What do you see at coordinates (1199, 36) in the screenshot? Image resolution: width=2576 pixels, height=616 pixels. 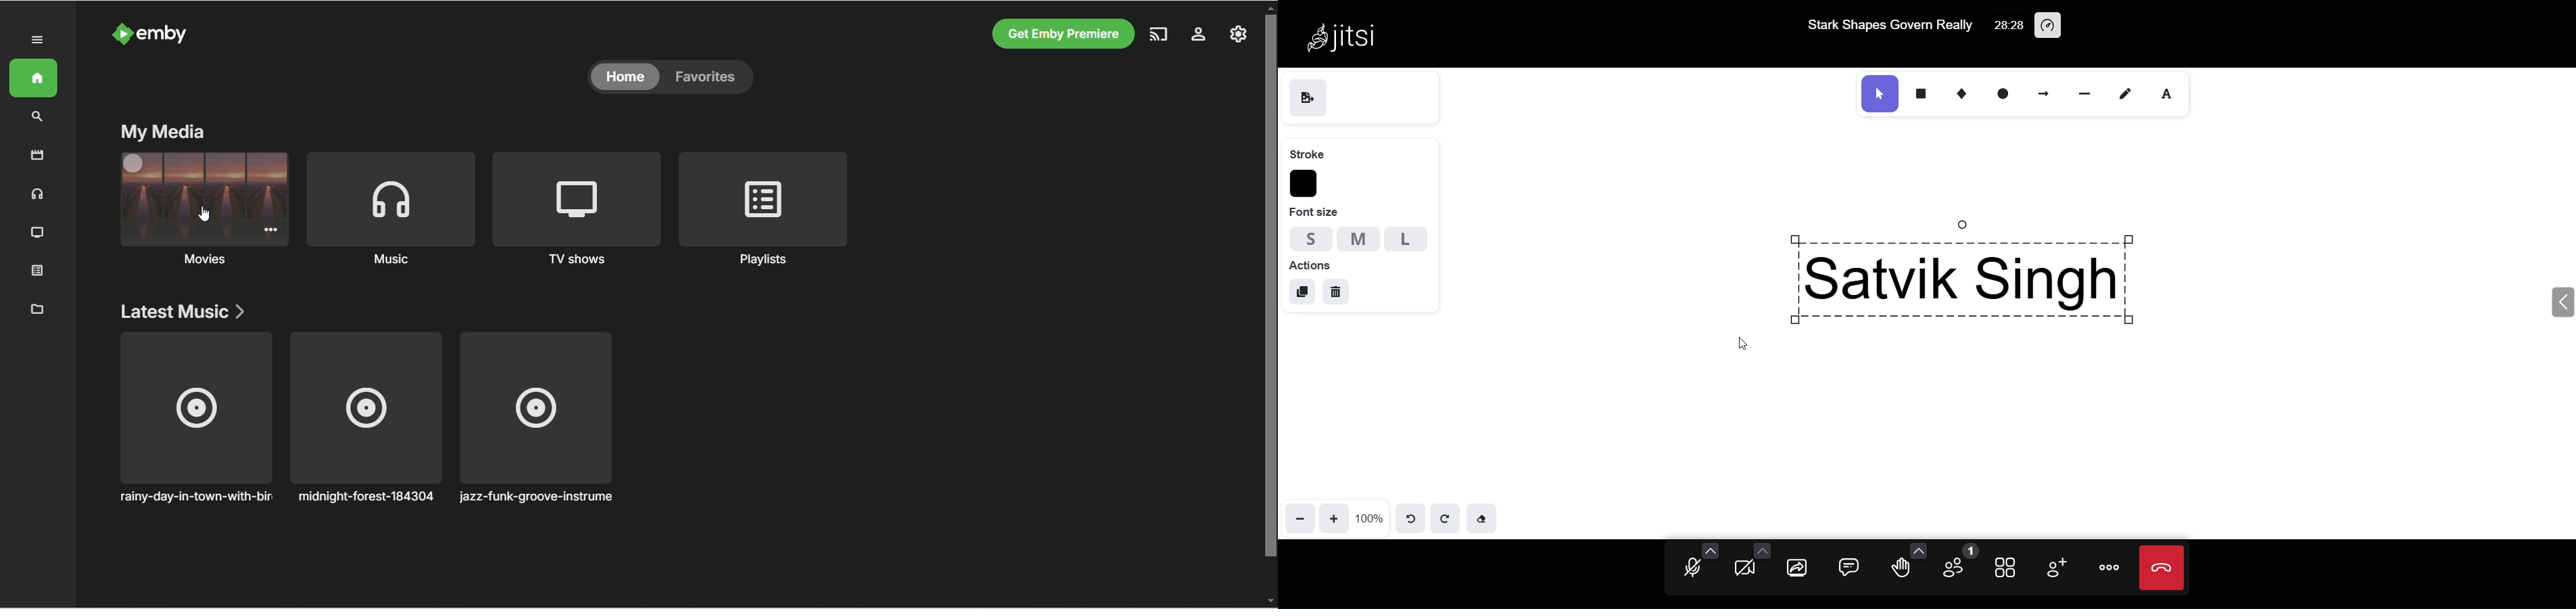 I see `server` at bounding box center [1199, 36].